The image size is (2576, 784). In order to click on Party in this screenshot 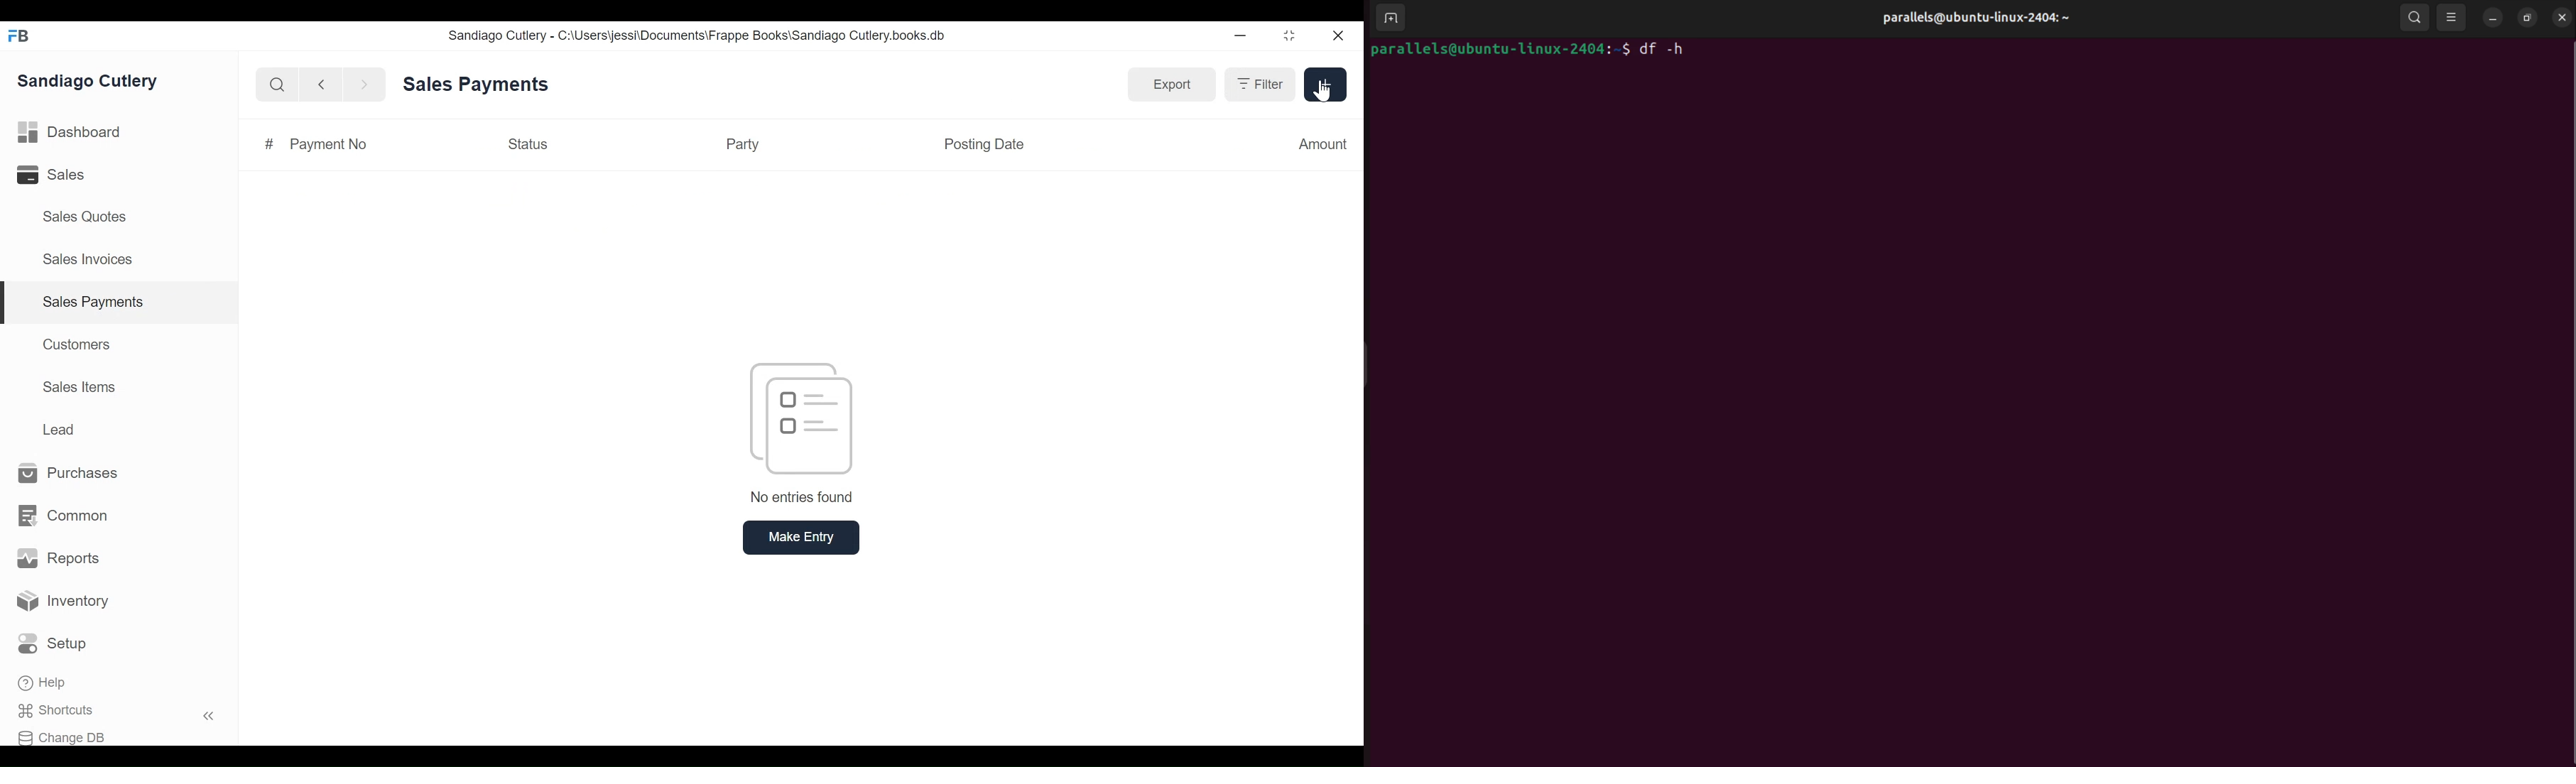, I will do `click(744, 143)`.